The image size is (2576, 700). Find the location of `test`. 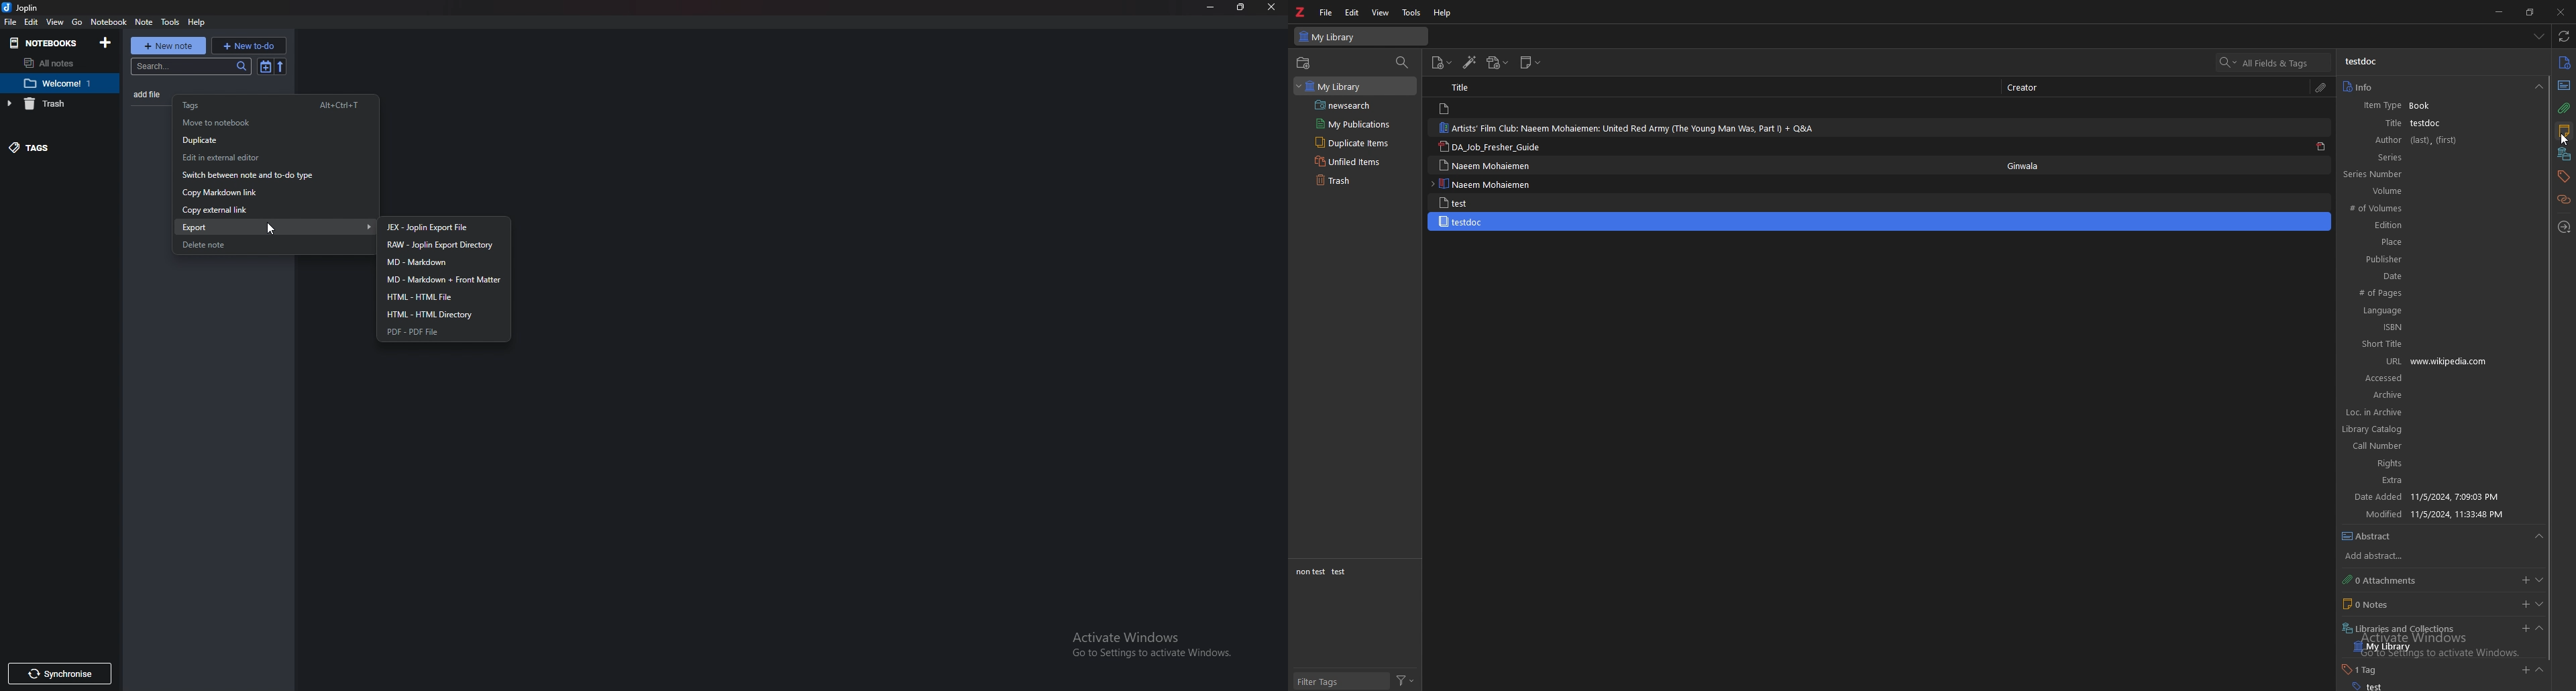

test is located at coordinates (1340, 572).